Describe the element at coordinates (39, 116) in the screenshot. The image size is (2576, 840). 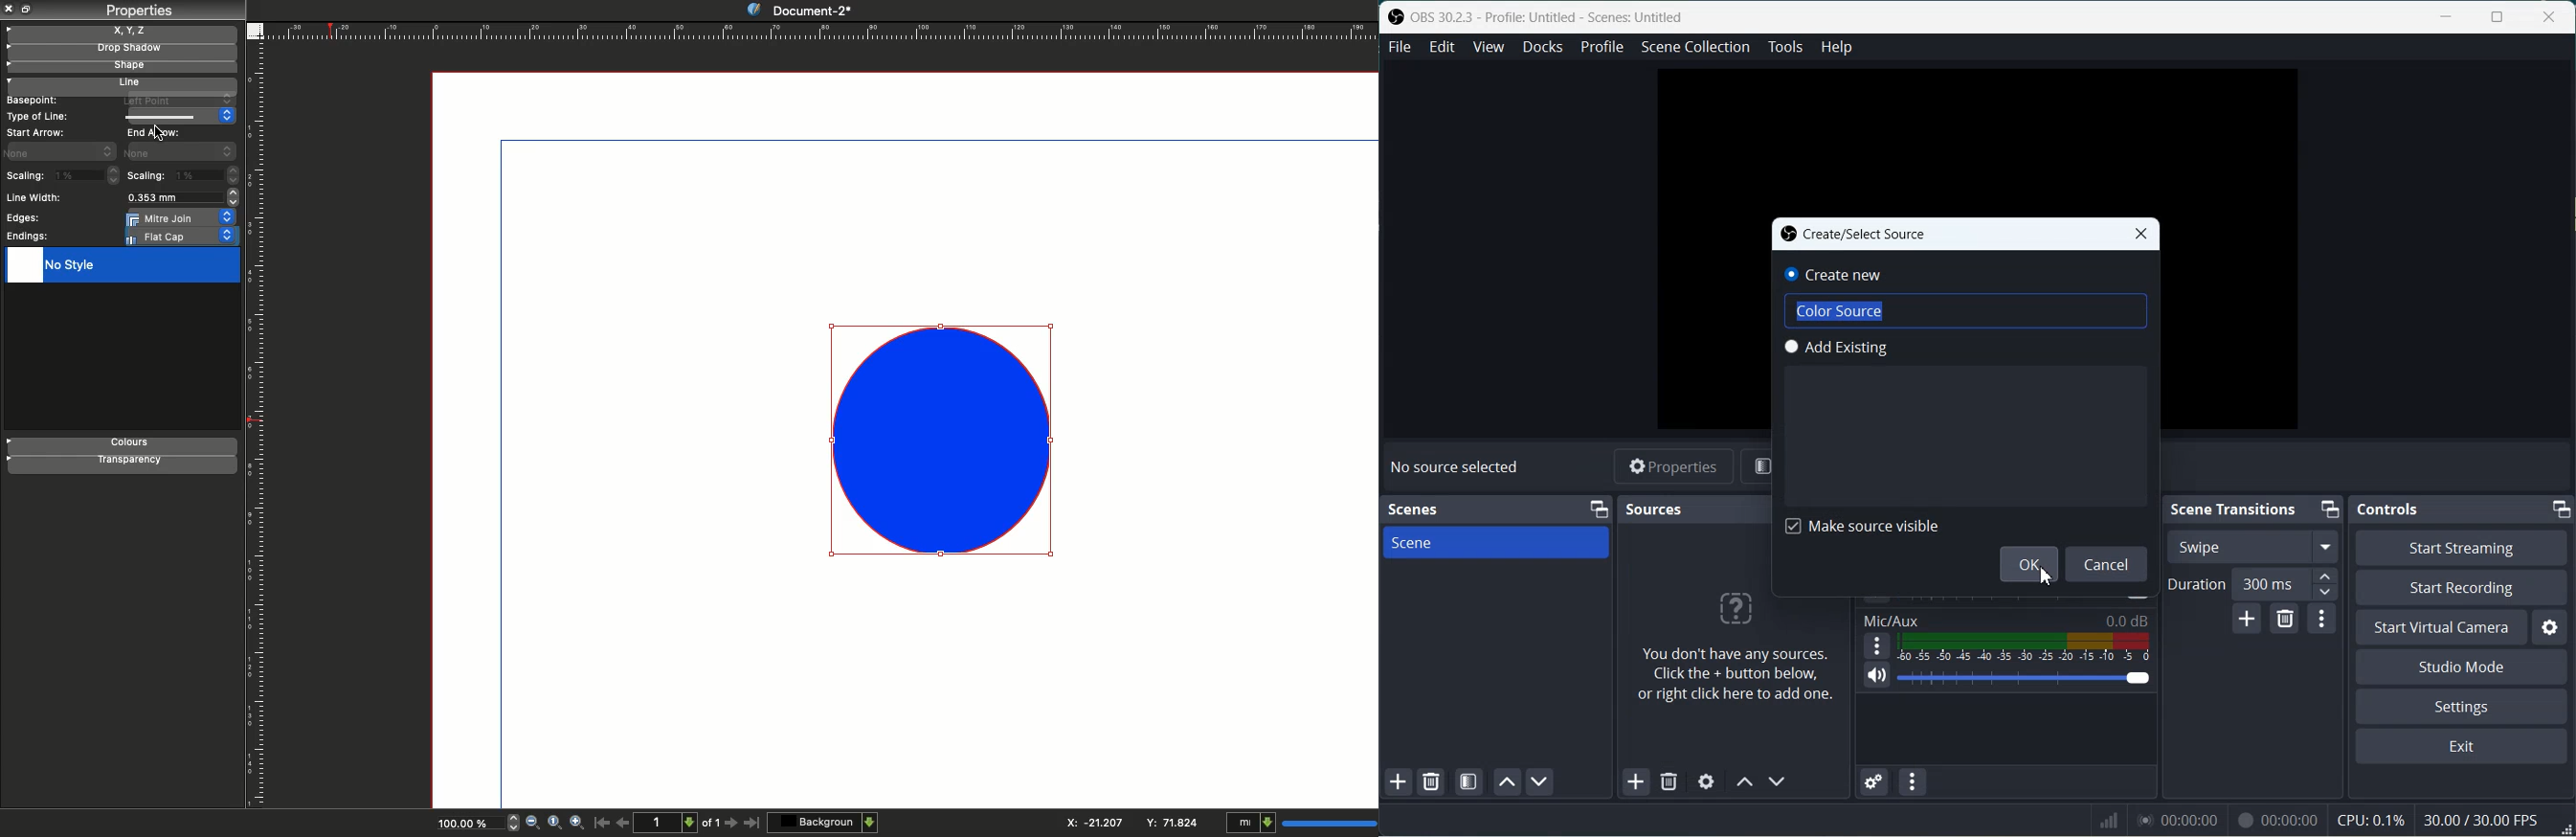
I see `Type of line` at that location.